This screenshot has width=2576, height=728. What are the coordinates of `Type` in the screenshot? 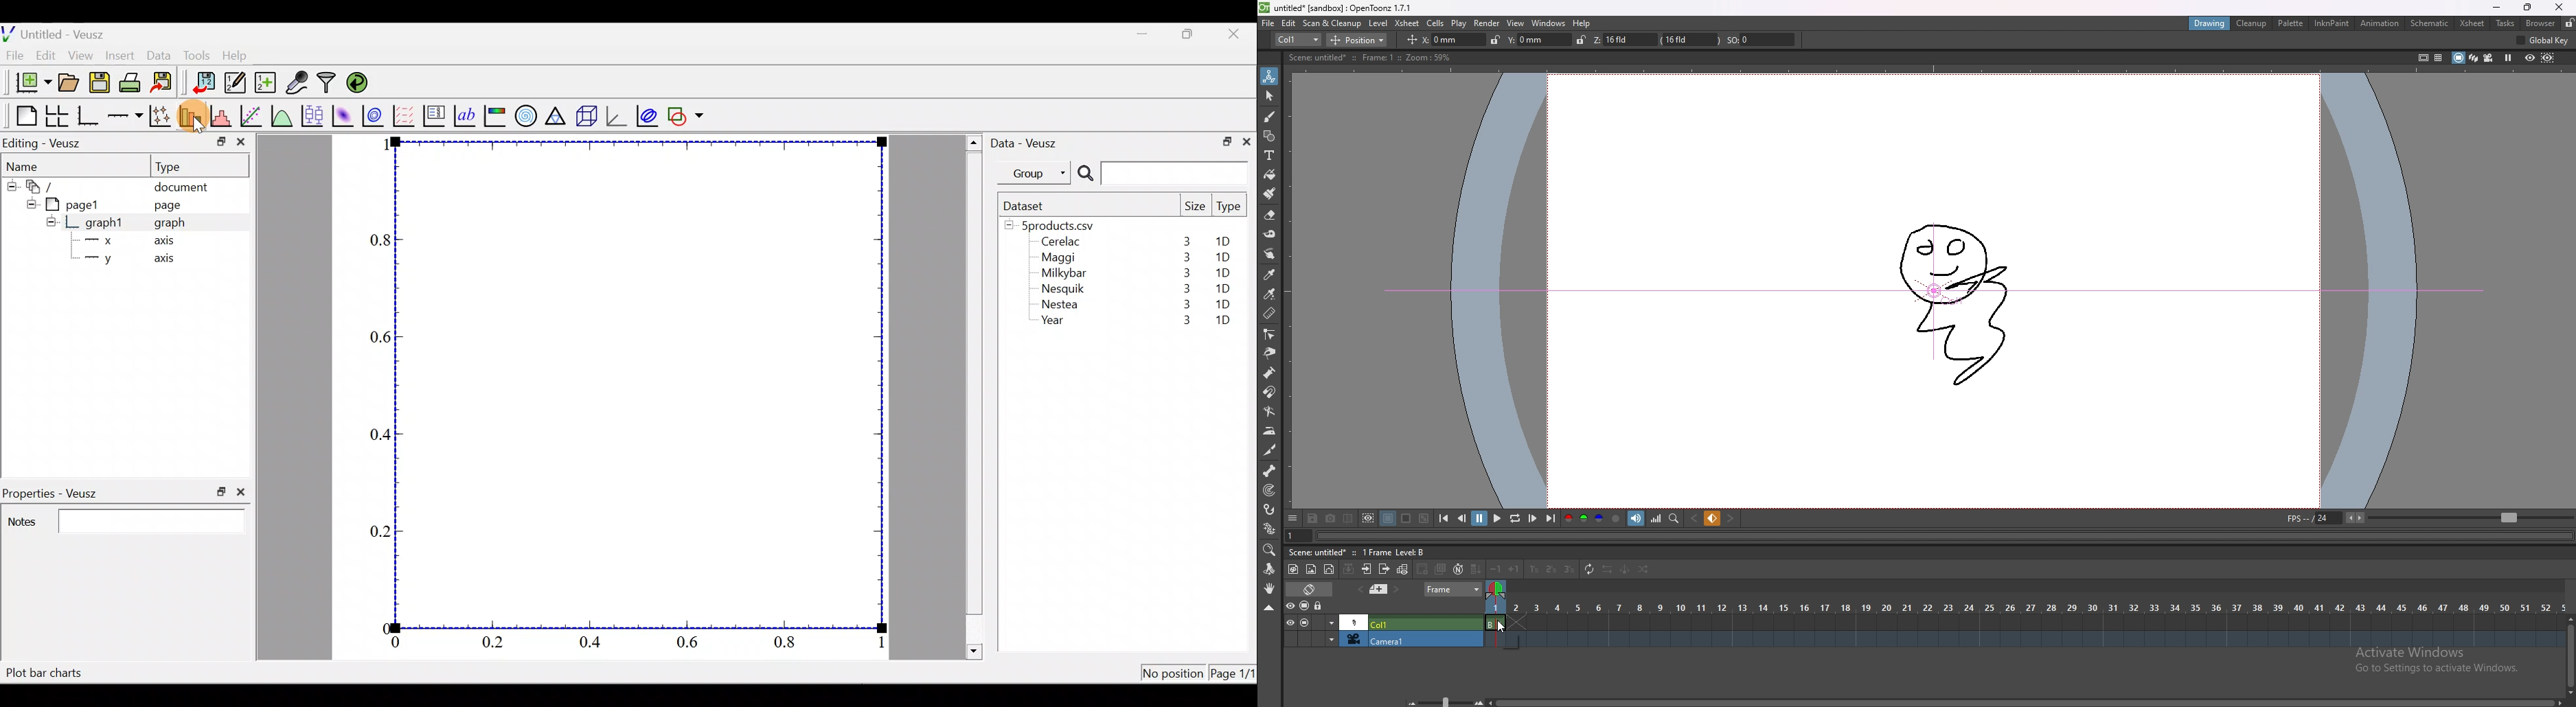 It's located at (1230, 209).